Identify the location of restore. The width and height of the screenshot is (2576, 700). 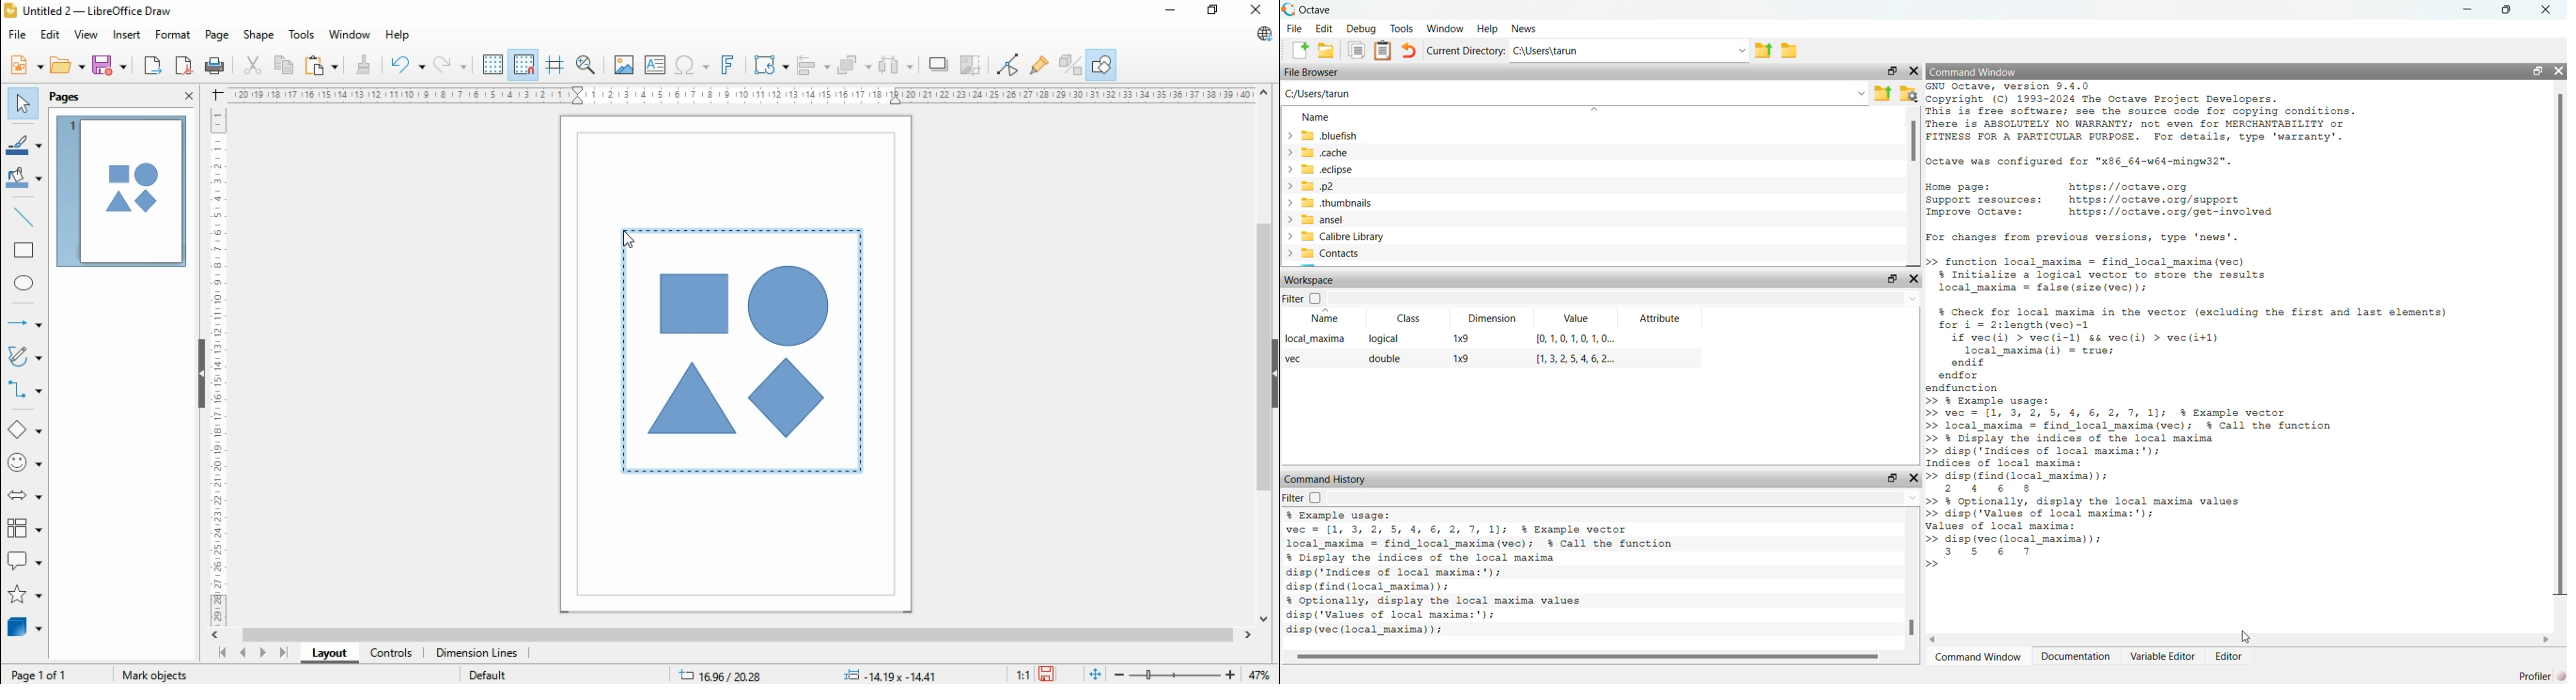
(1213, 10).